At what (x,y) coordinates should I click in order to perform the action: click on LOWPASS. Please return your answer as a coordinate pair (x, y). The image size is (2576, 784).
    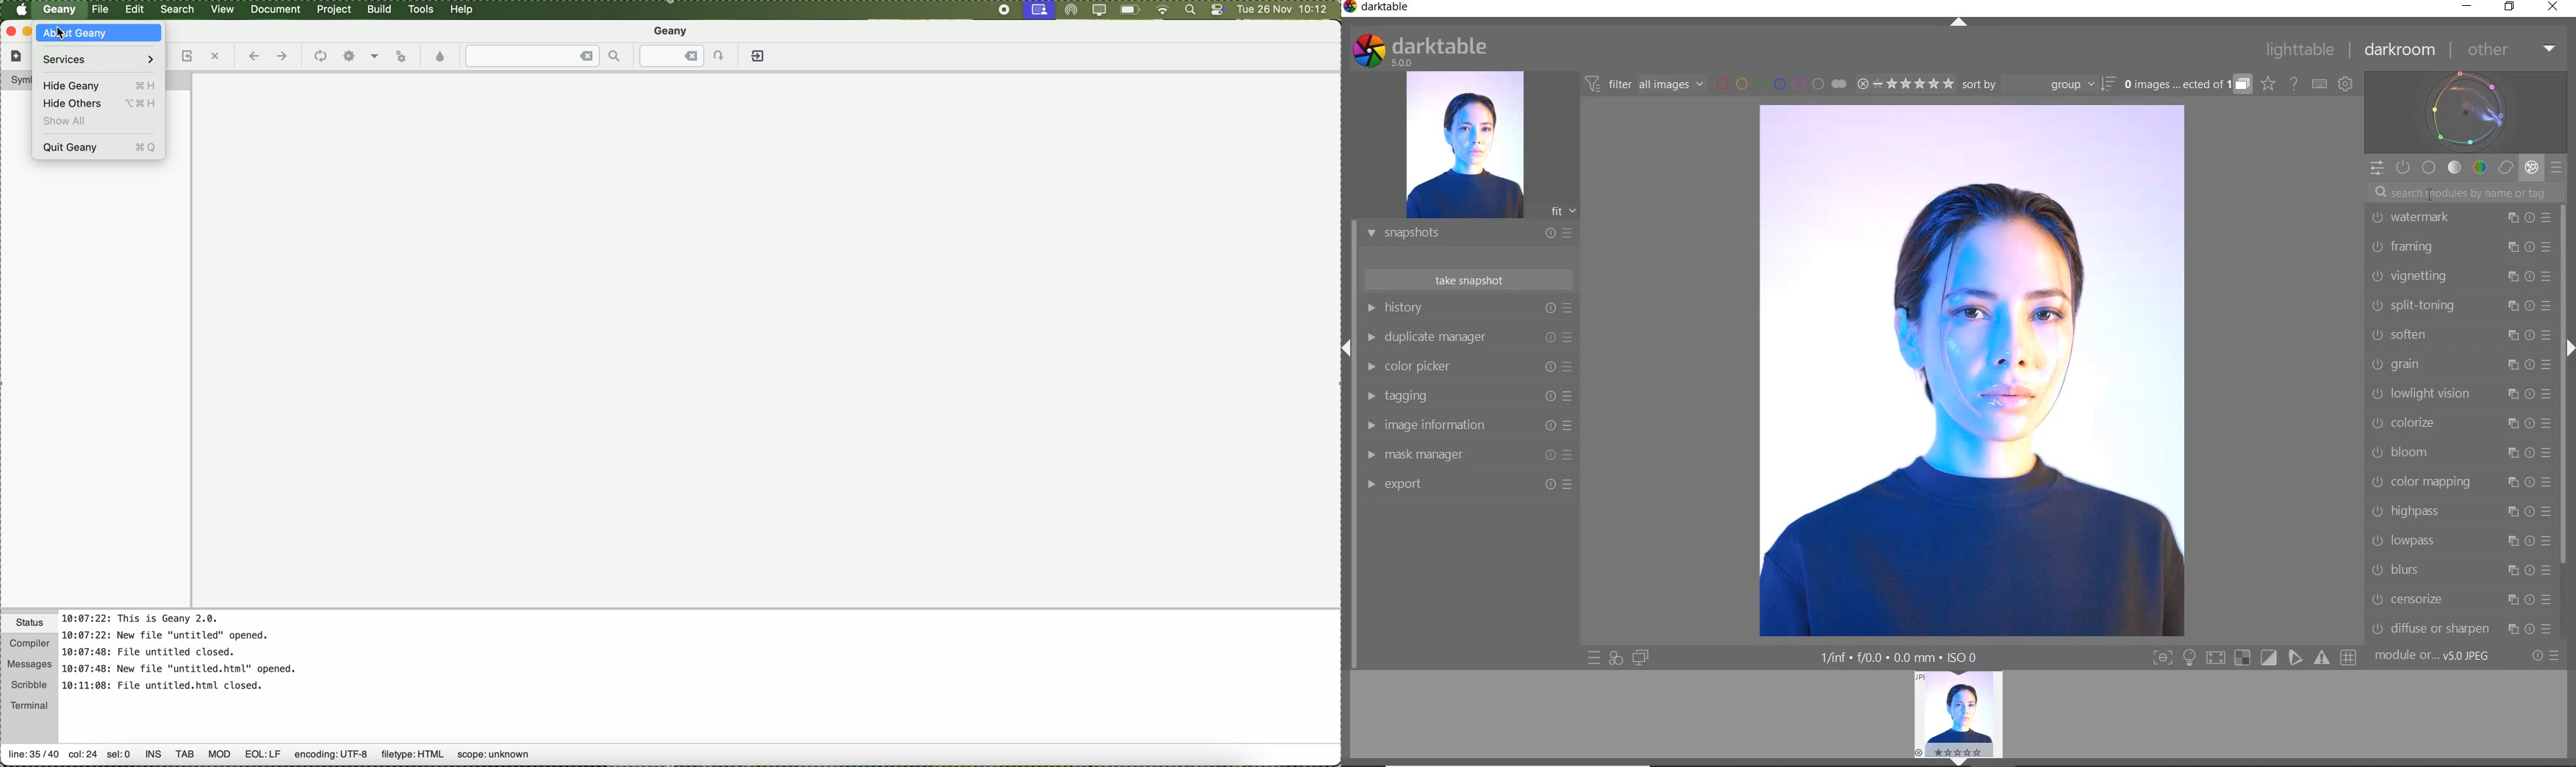
    Looking at the image, I should click on (2459, 540).